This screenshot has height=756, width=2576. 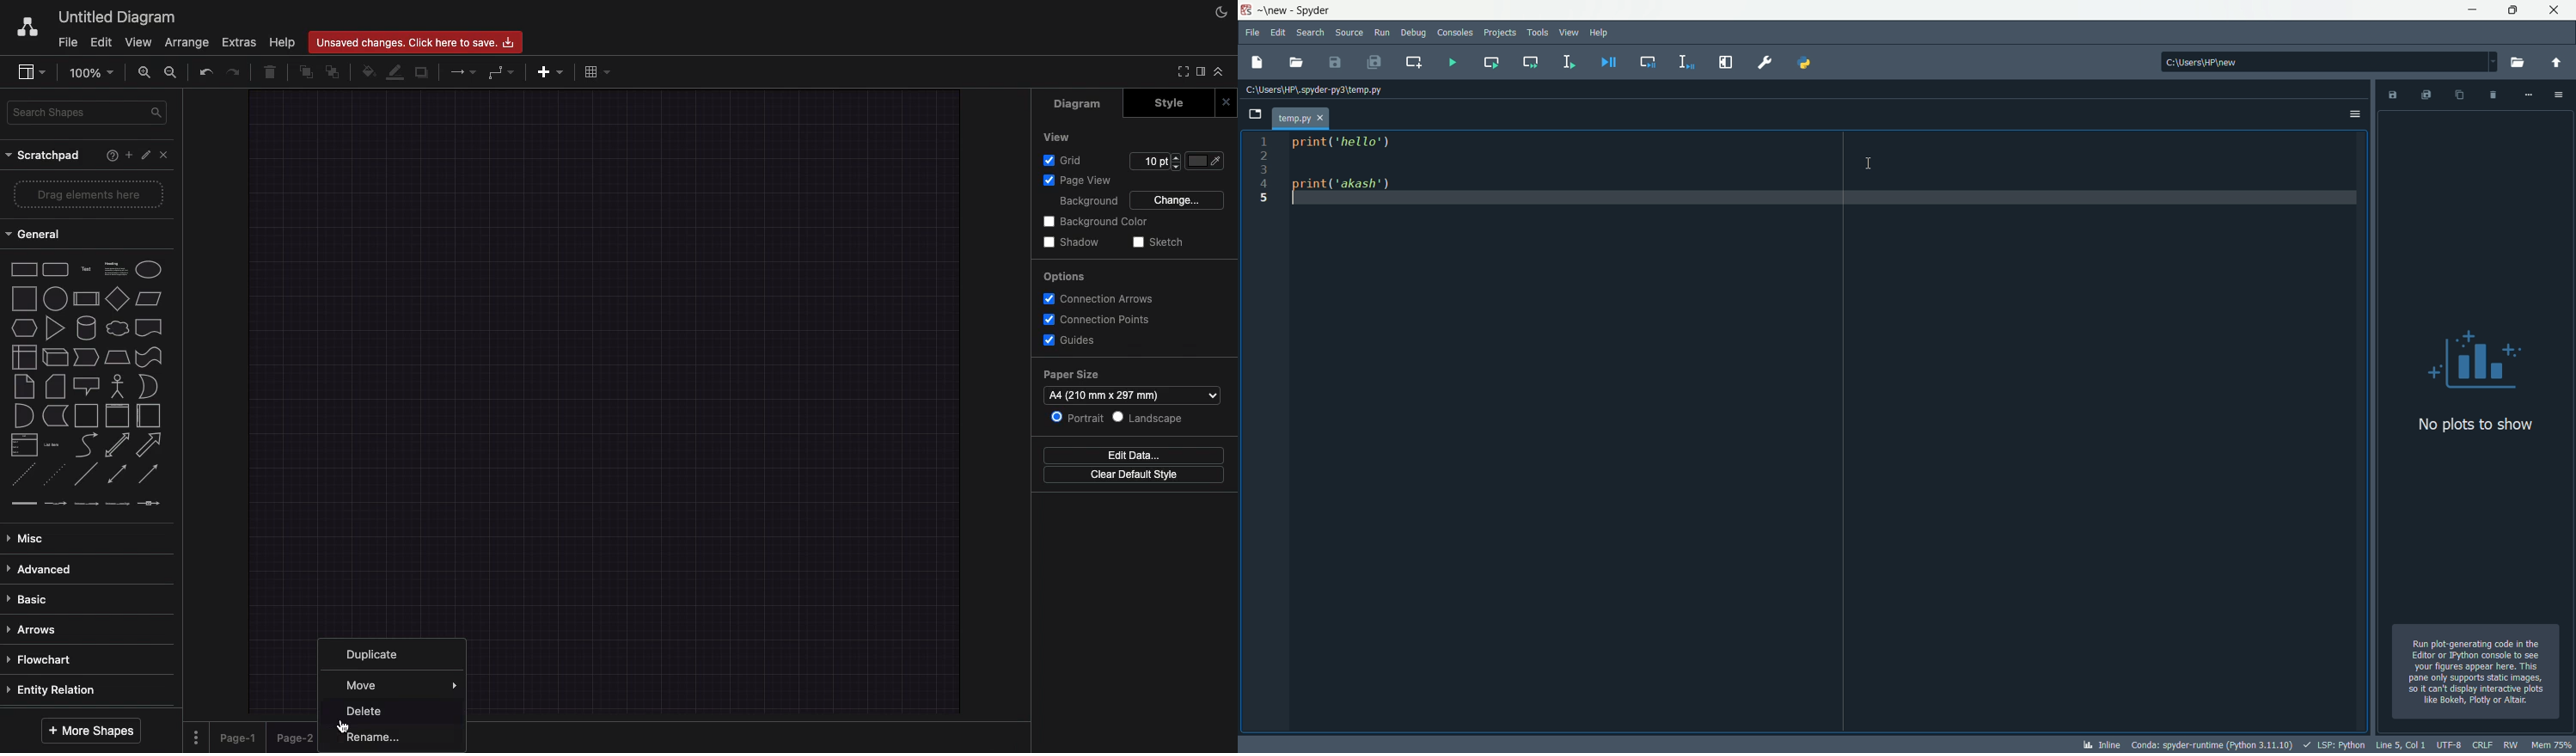 I want to click on run file, so click(x=1450, y=60).